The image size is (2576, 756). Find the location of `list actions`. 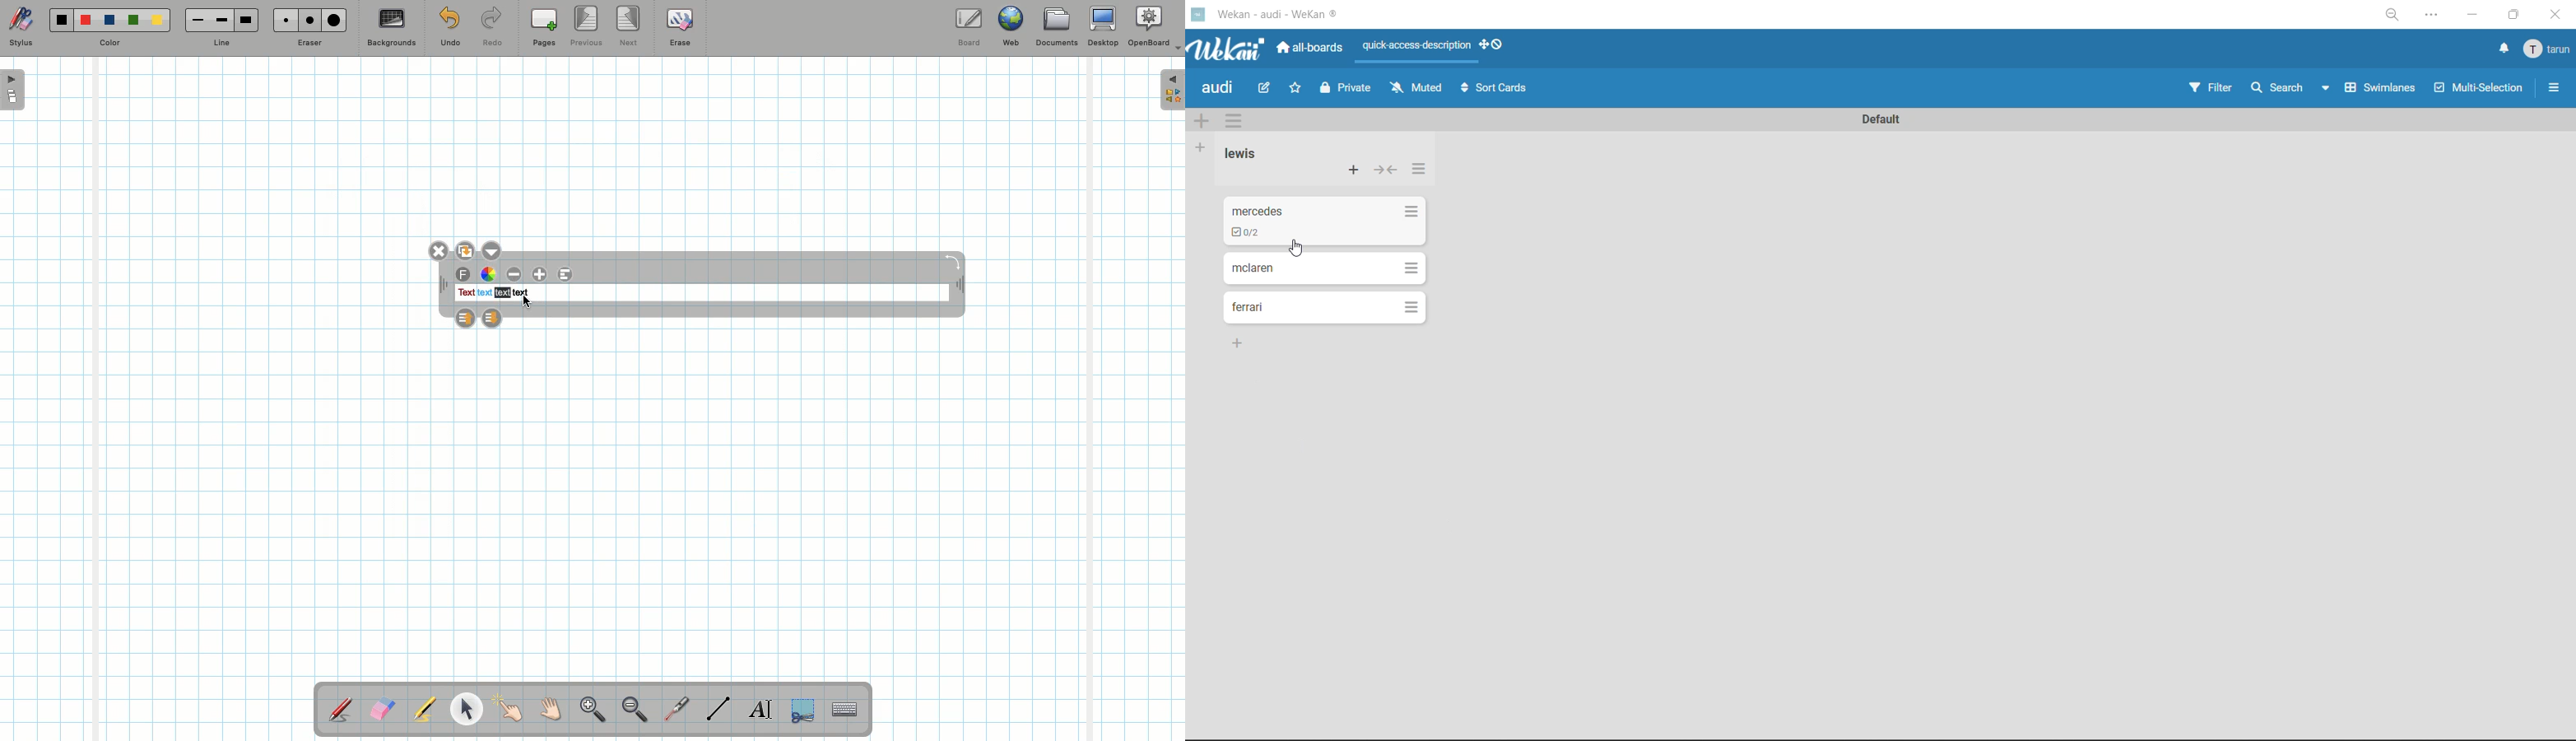

list actions is located at coordinates (1412, 212).